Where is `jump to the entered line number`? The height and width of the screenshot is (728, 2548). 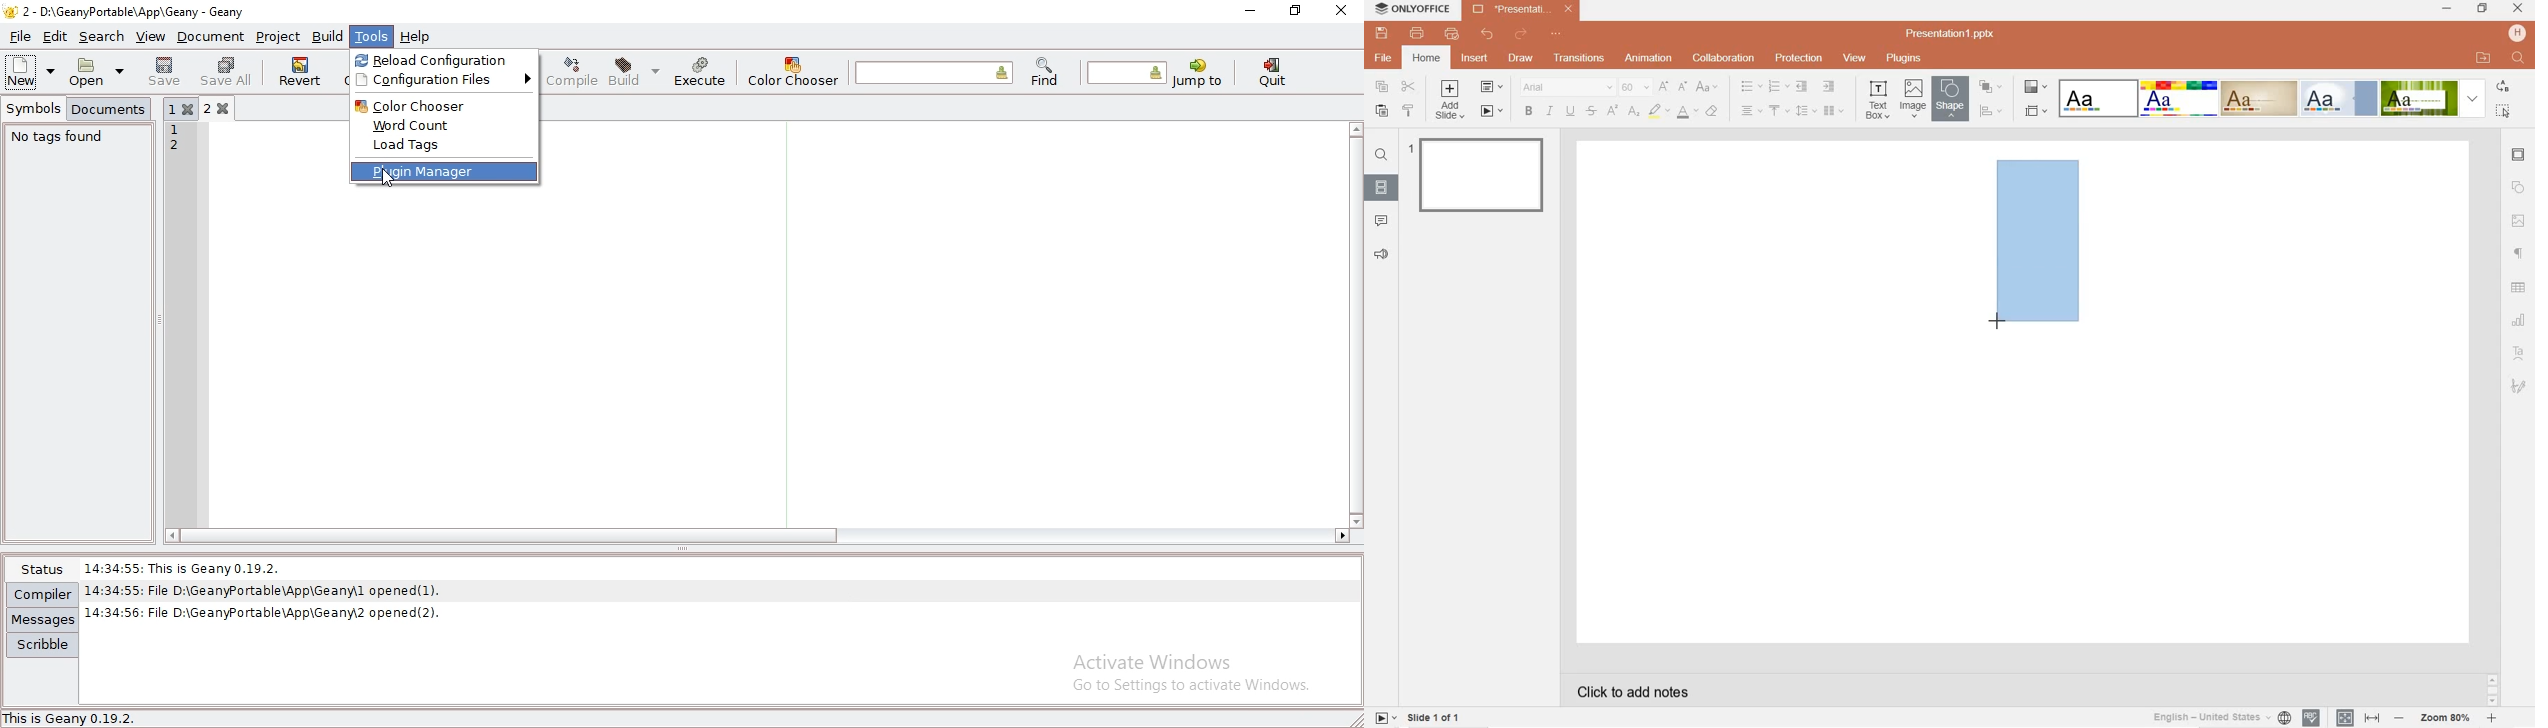 jump to the entered line number is located at coordinates (1127, 73).